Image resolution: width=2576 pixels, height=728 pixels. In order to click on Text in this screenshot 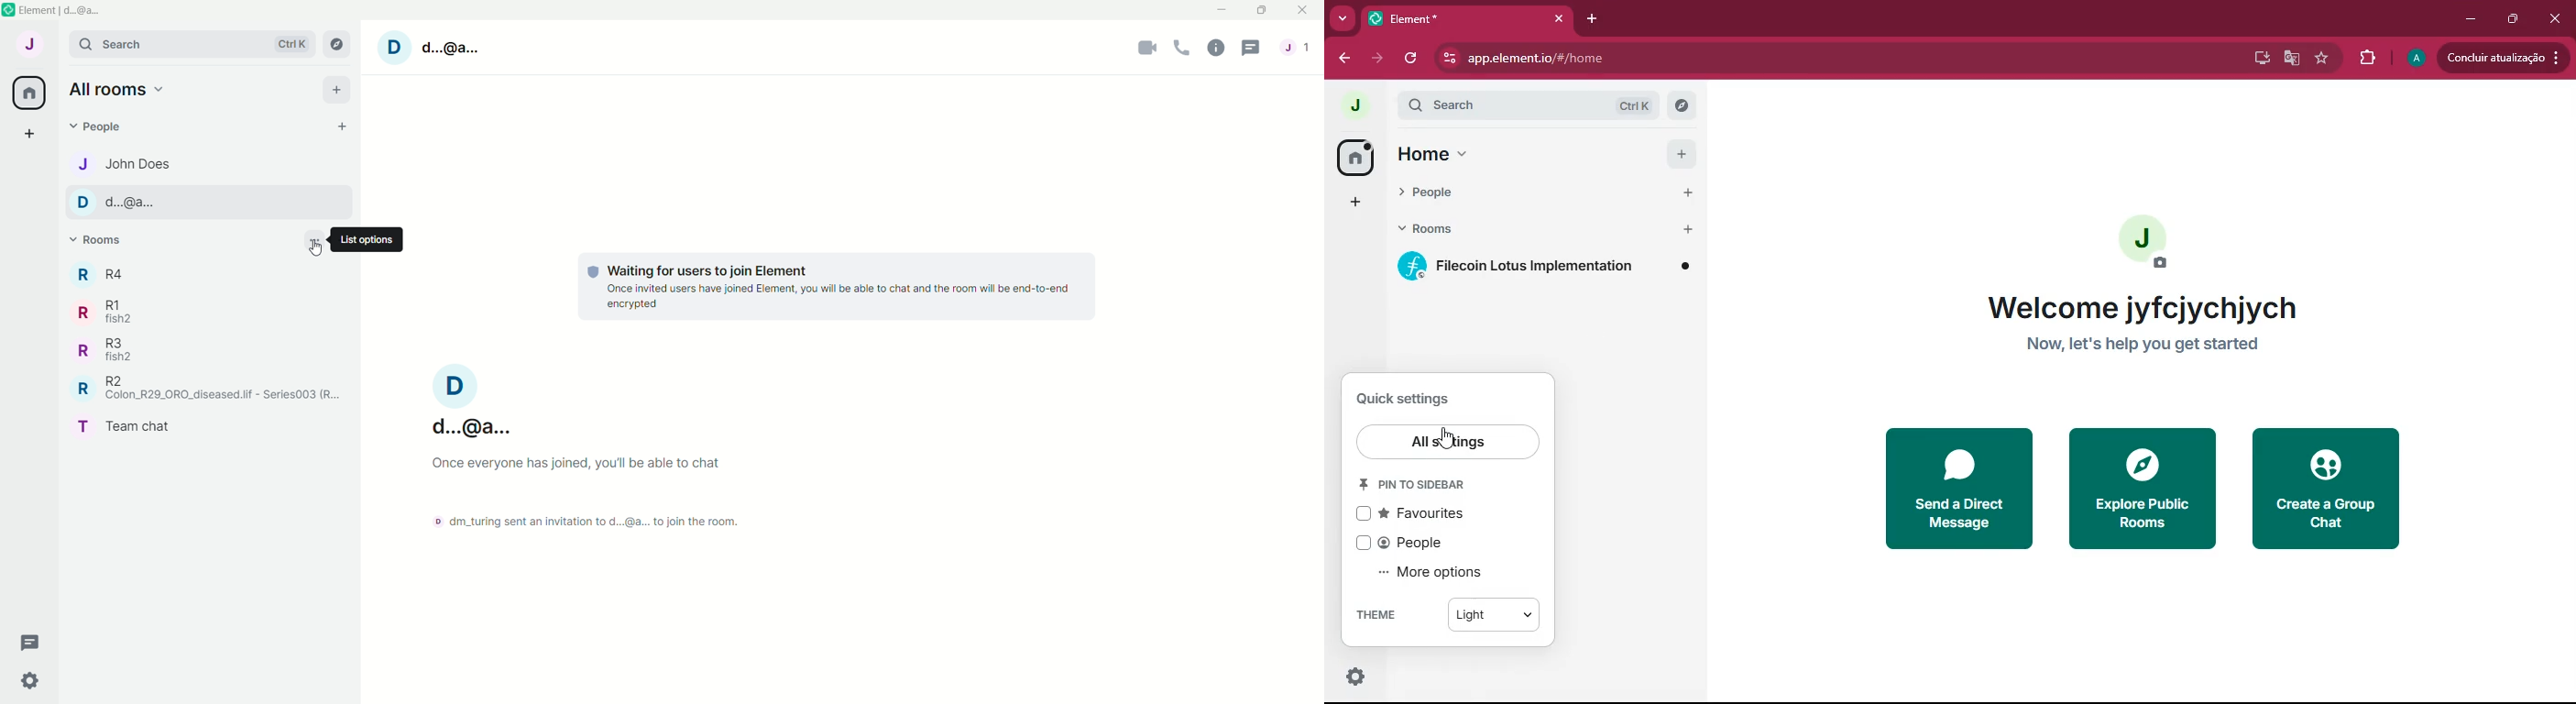, I will do `click(369, 240)`.